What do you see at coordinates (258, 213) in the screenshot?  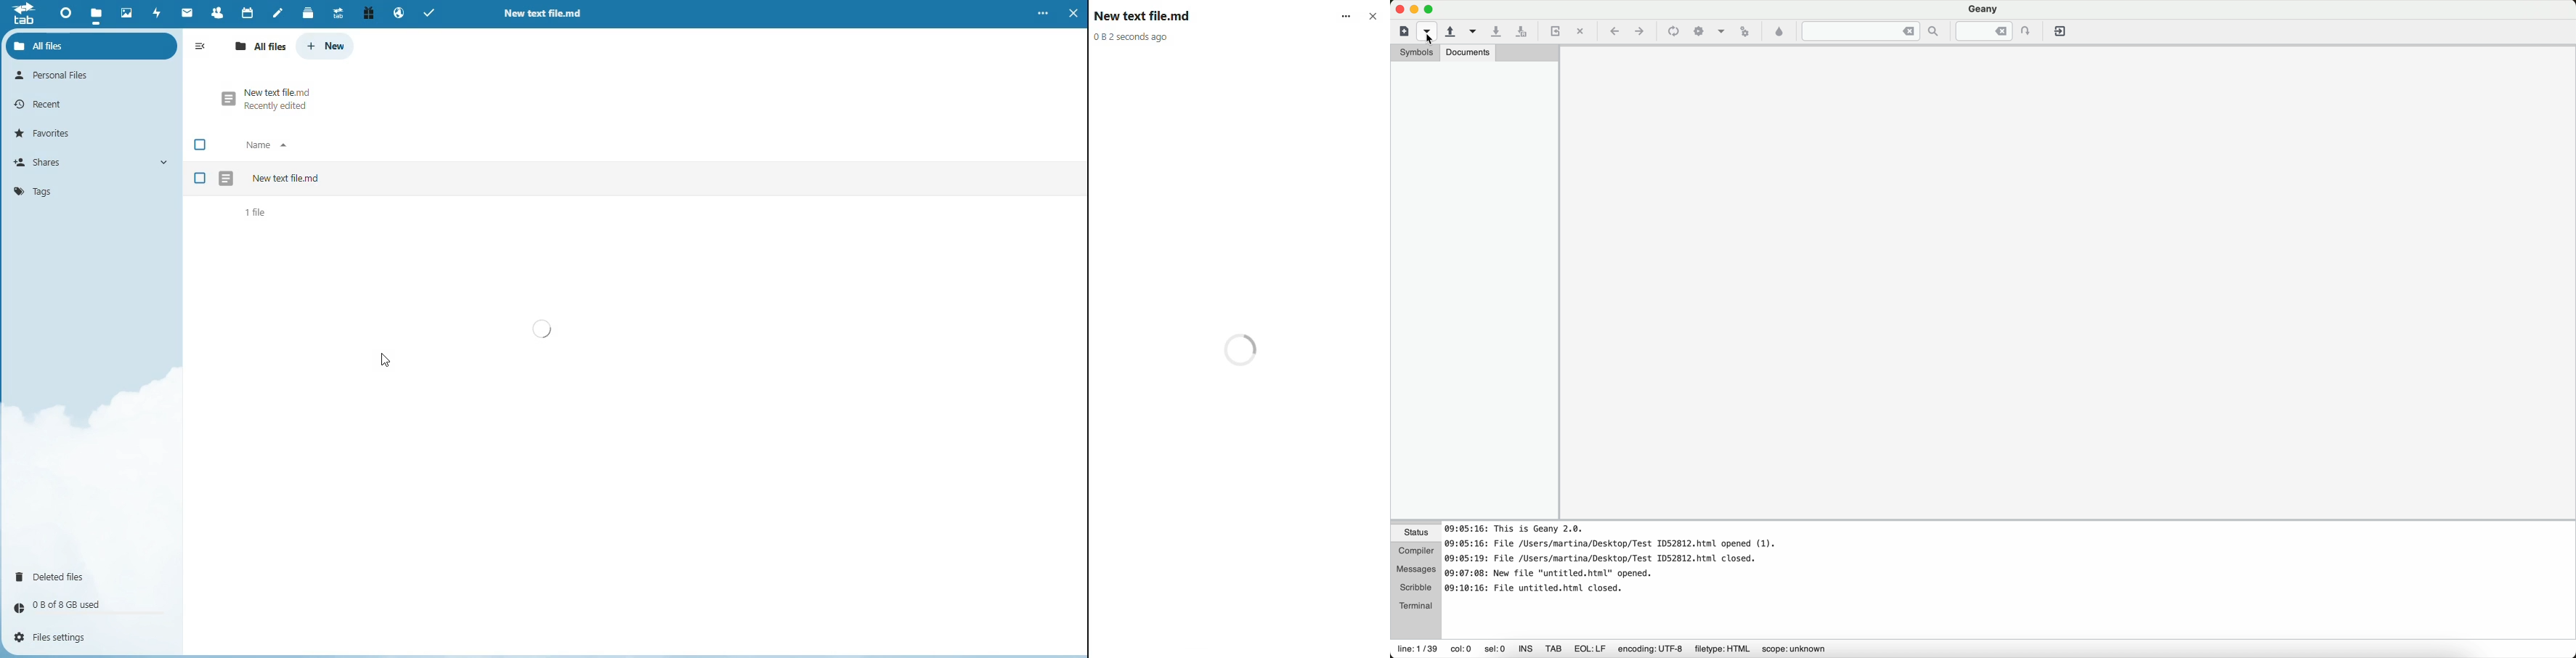 I see `1 File` at bounding box center [258, 213].